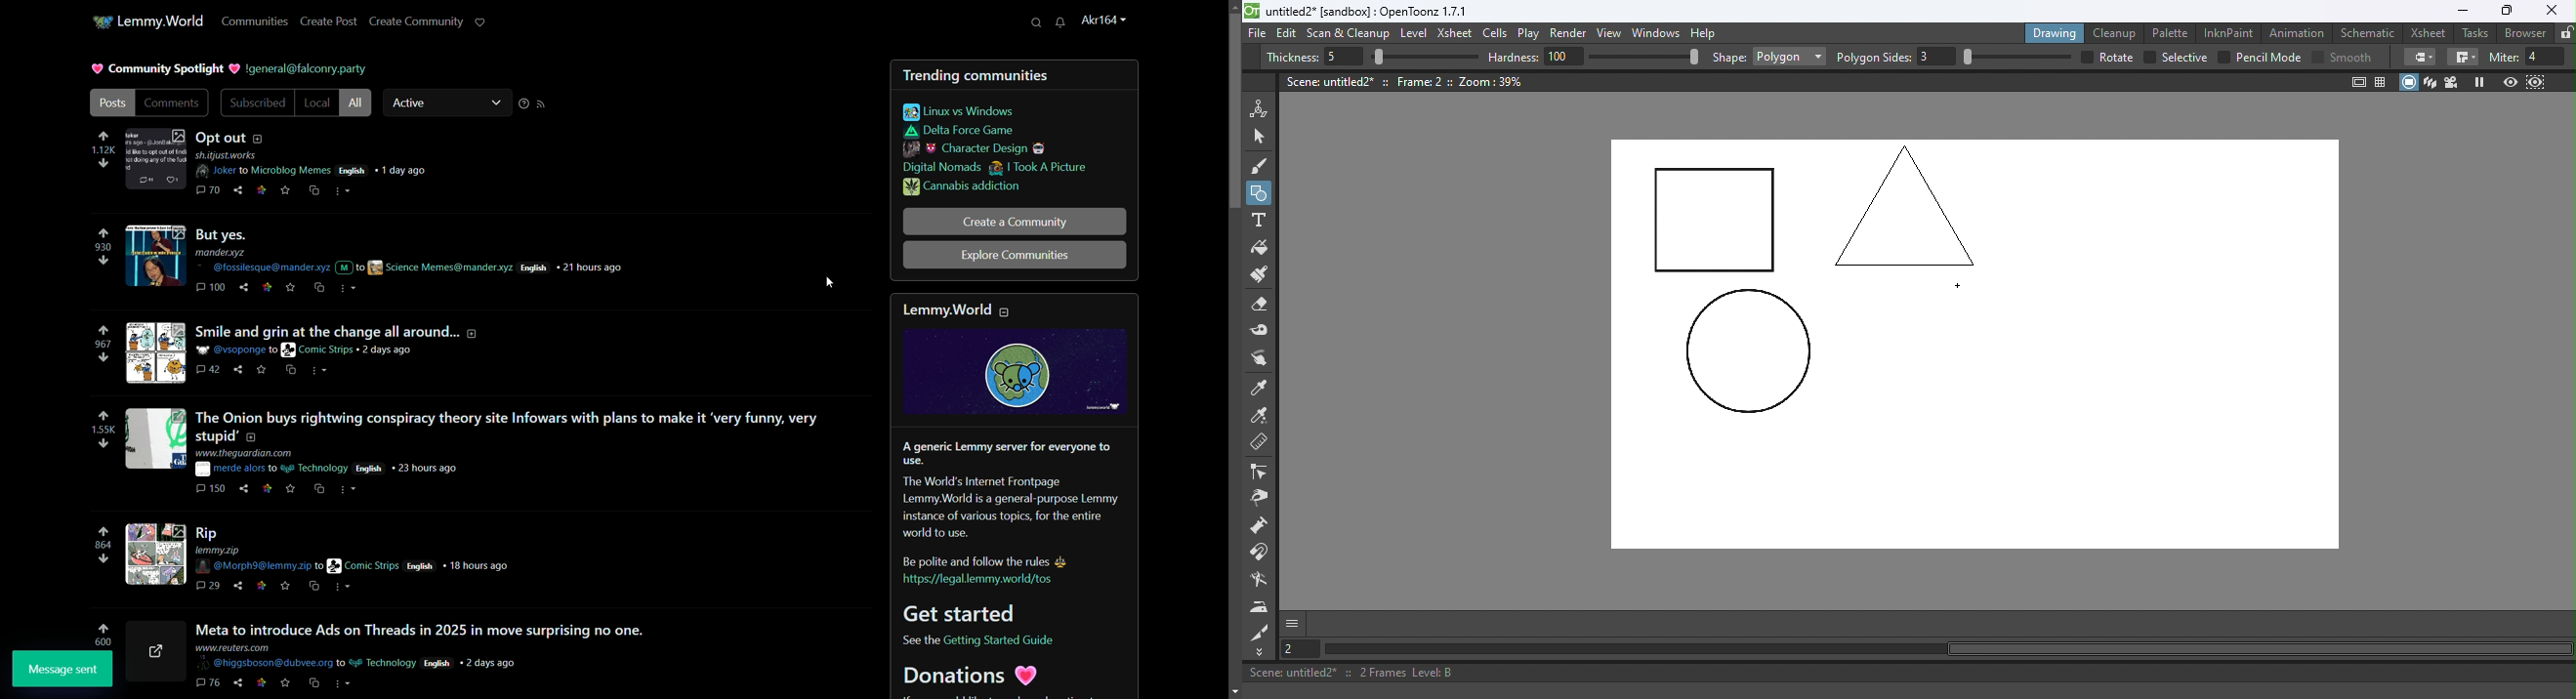  Describe the element at coordinates (209, 683) in the screenshot. I see `comments` at that location.